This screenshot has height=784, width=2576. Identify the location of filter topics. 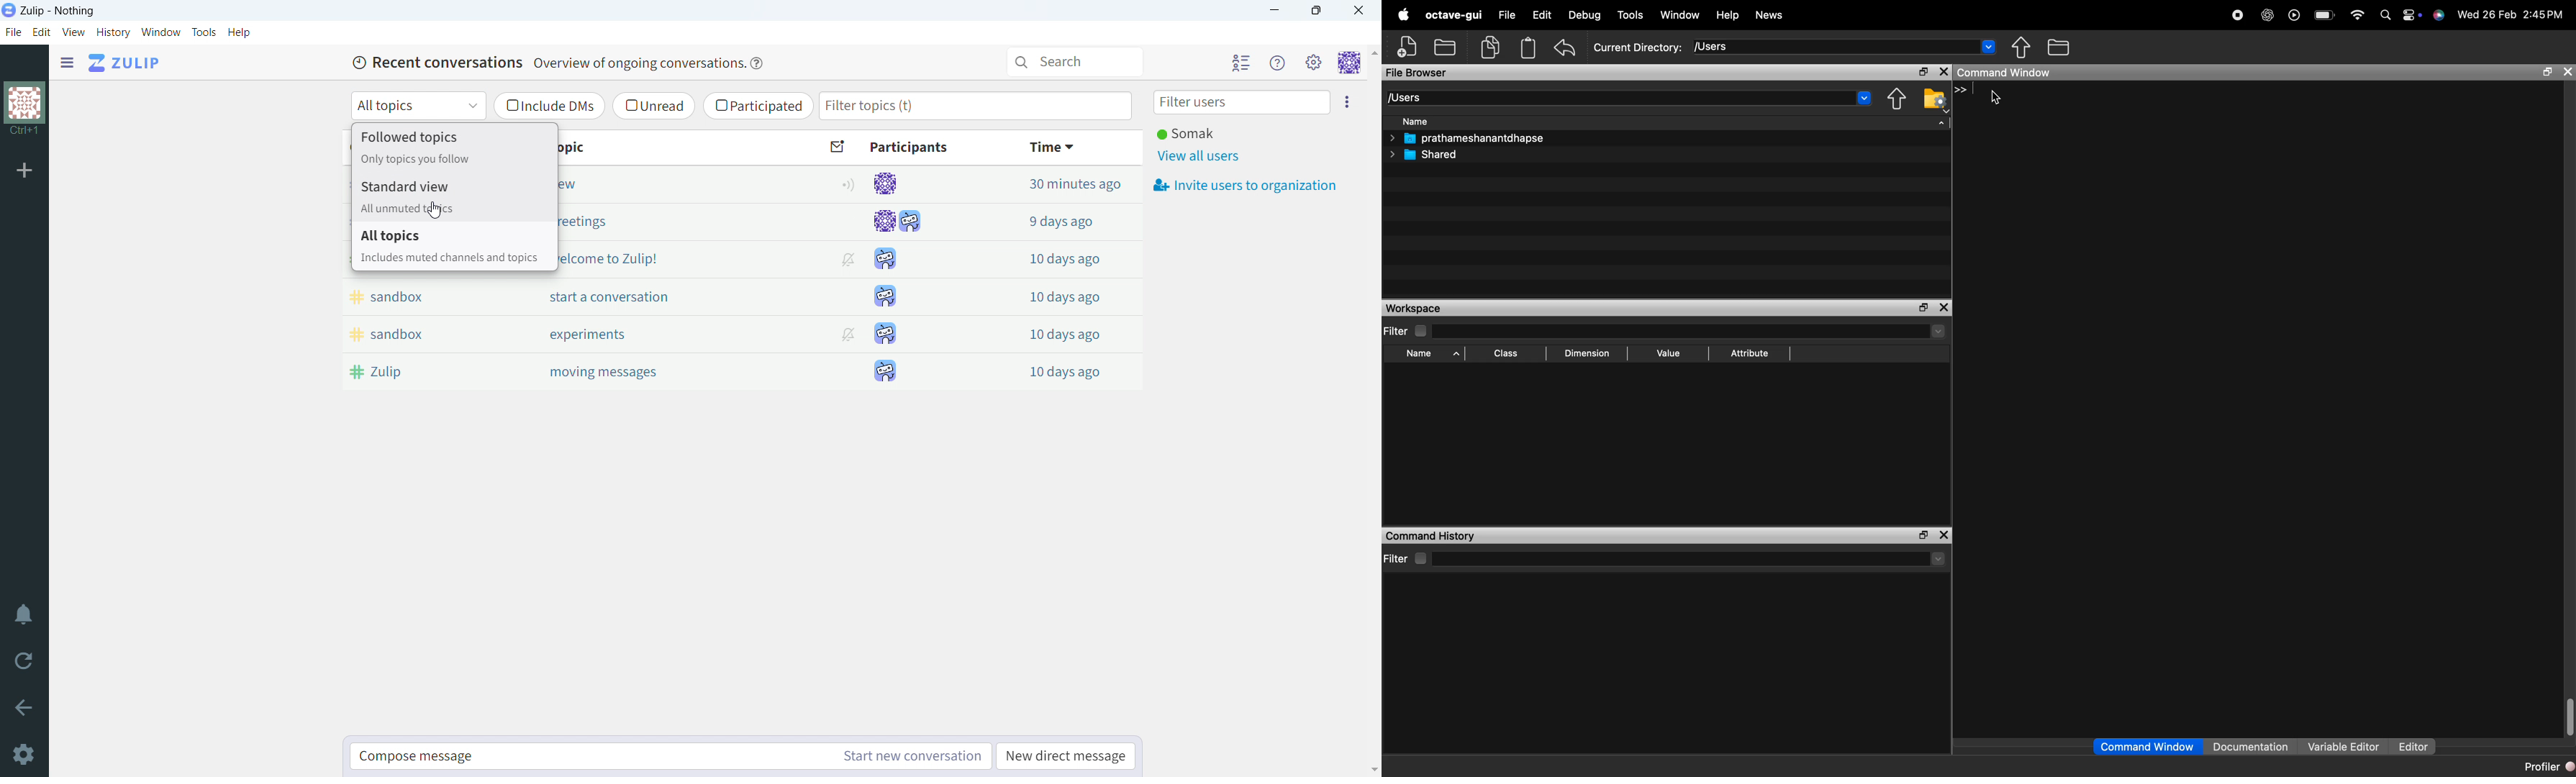
(975, 106).